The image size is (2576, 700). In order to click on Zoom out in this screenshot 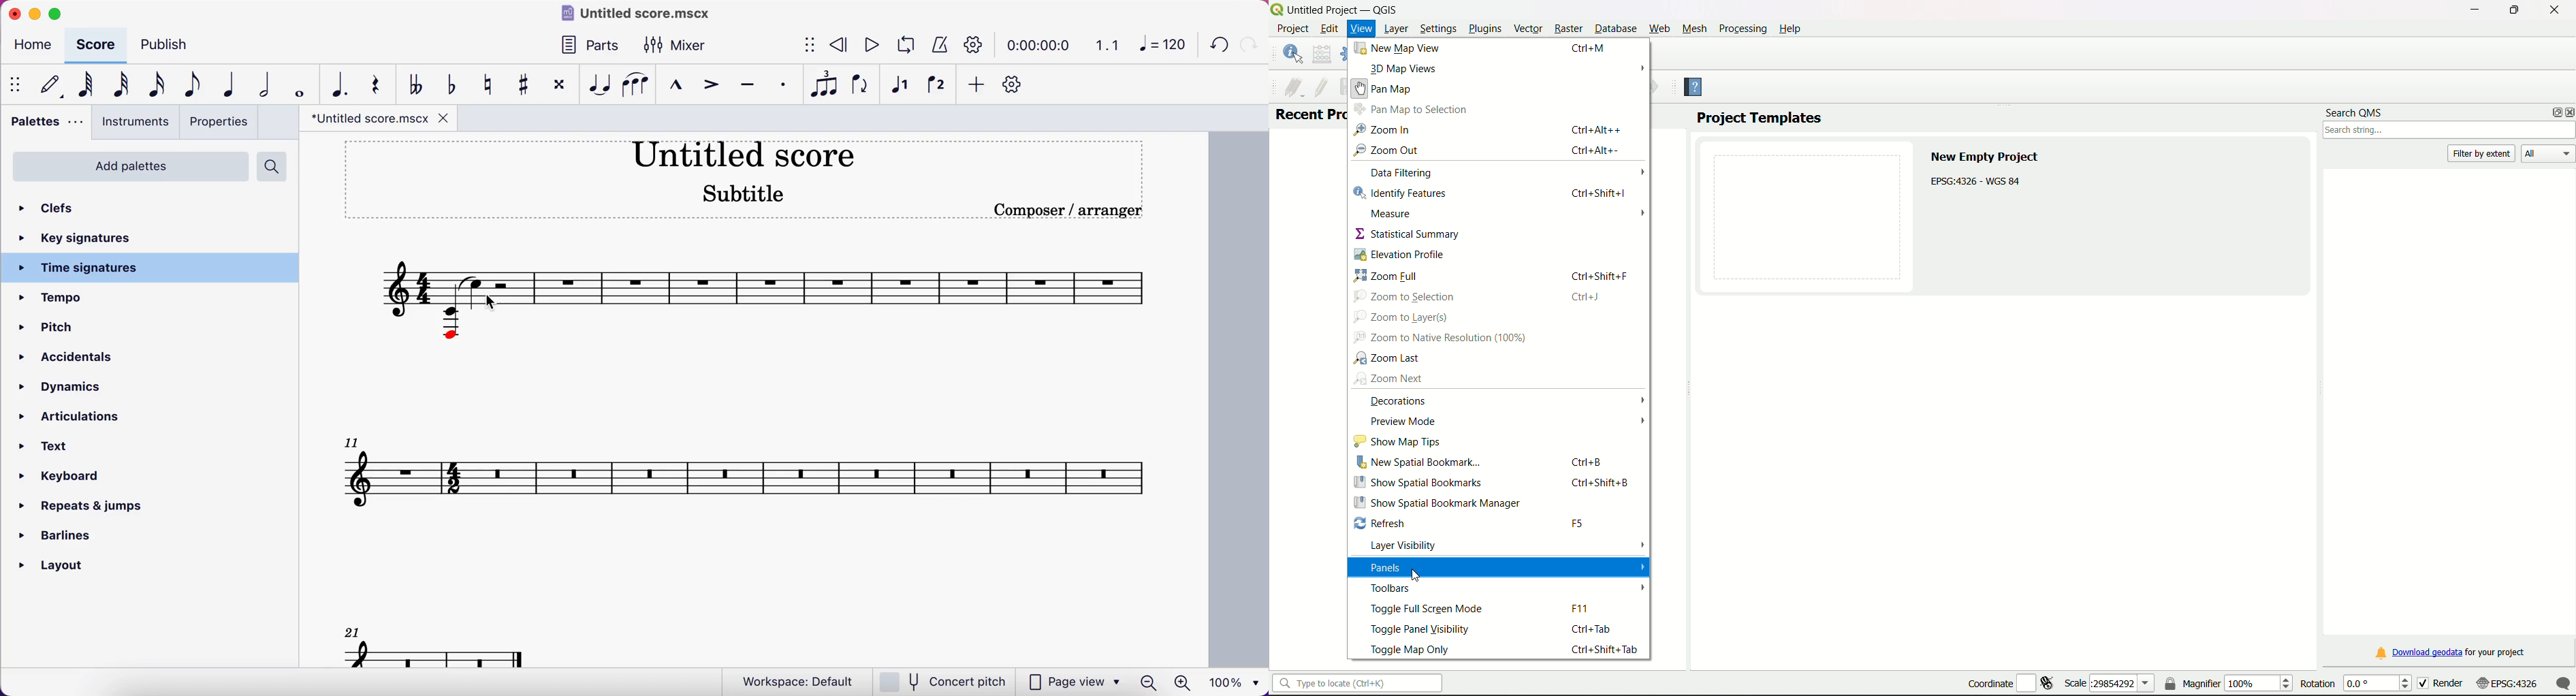, I will do `click(1386, 151)`.